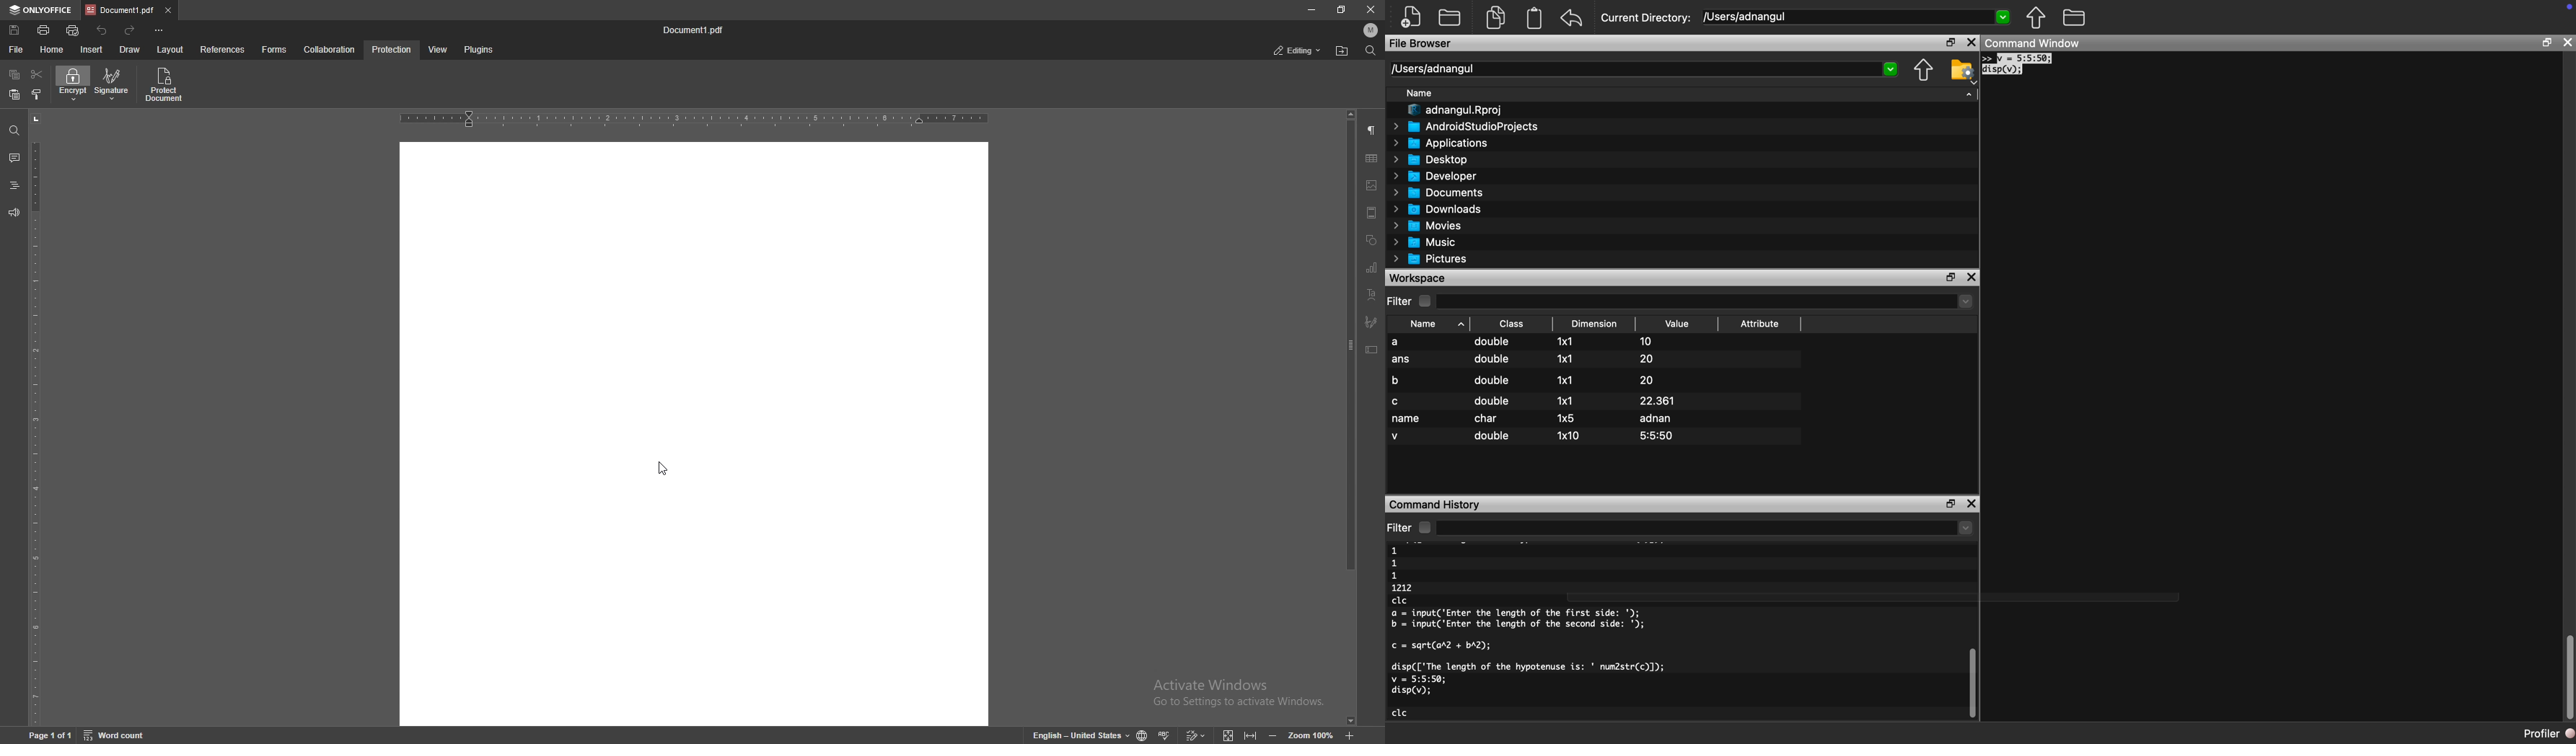  Describe the element at coordinates (91, 50) in the screenshot. I see `insert` at that location.